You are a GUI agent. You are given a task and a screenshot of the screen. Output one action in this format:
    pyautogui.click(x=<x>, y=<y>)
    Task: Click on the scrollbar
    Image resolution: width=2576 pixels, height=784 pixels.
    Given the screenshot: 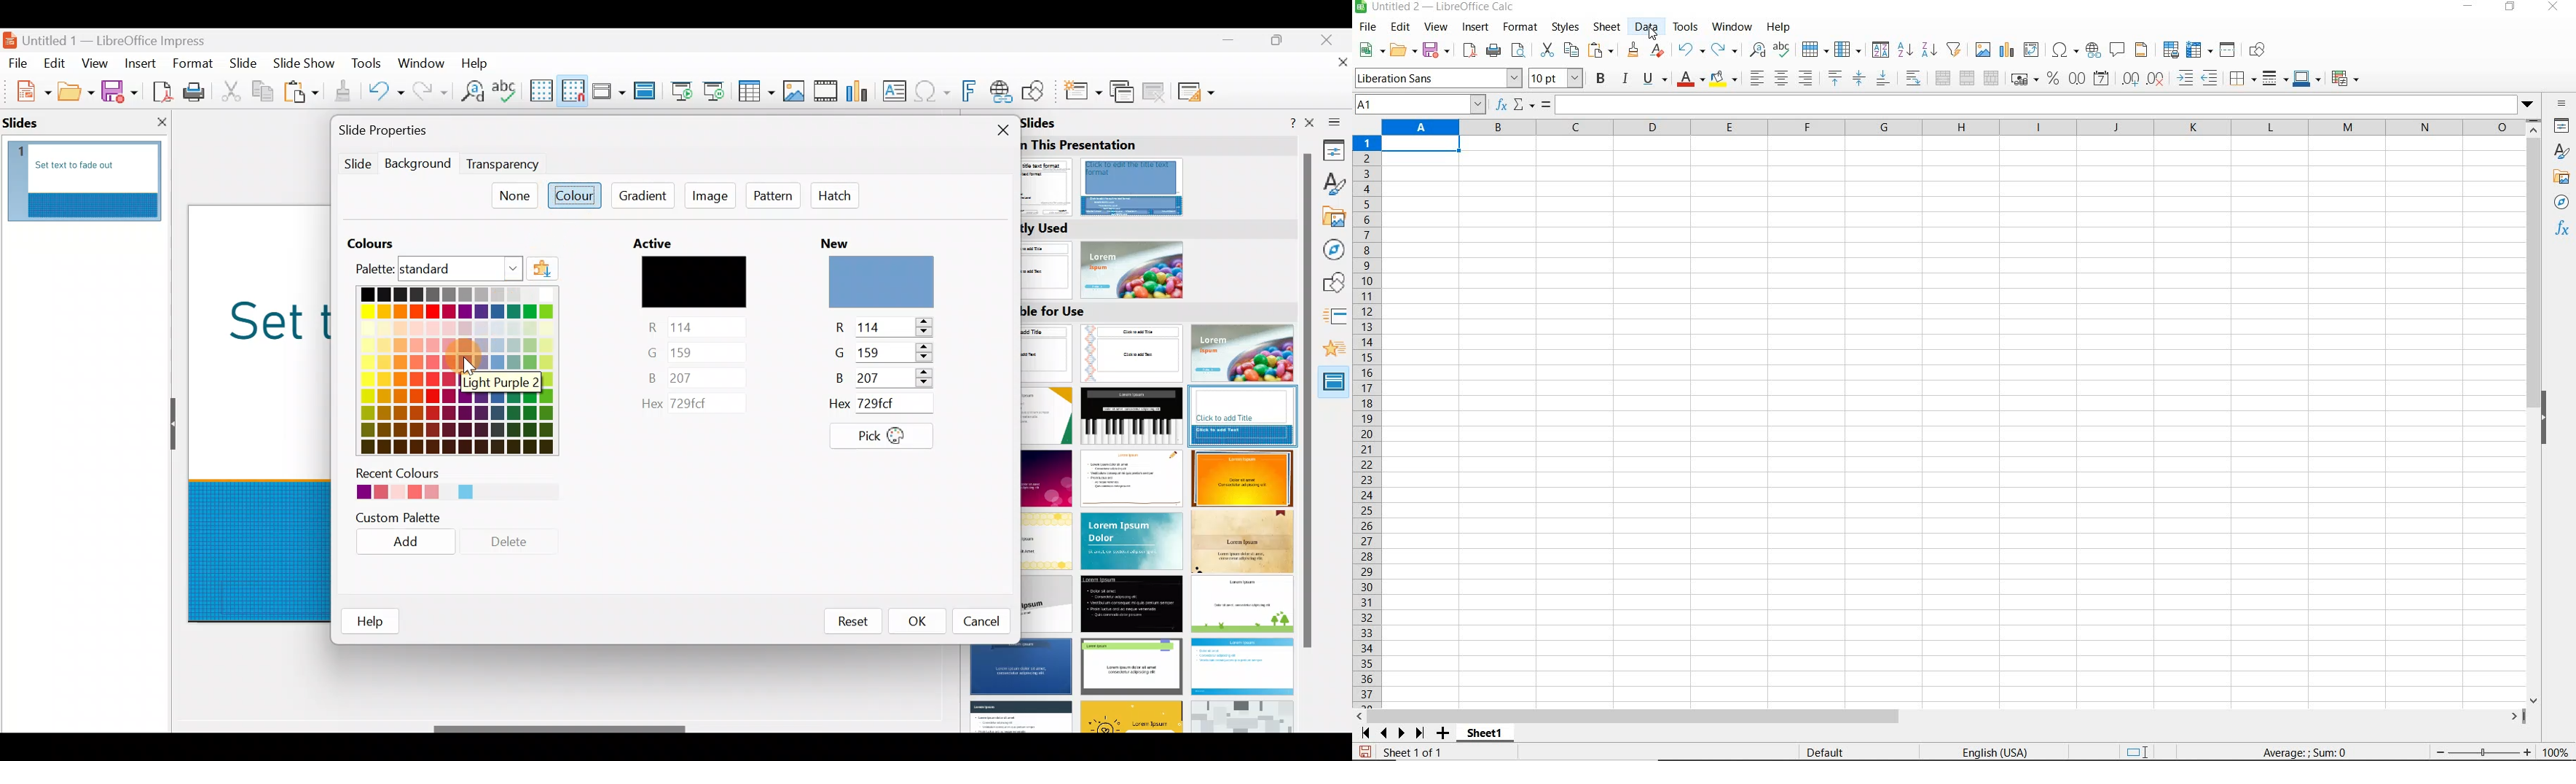 What is the action you would take?
    pyautogui.click(x=1940, y=717)
    